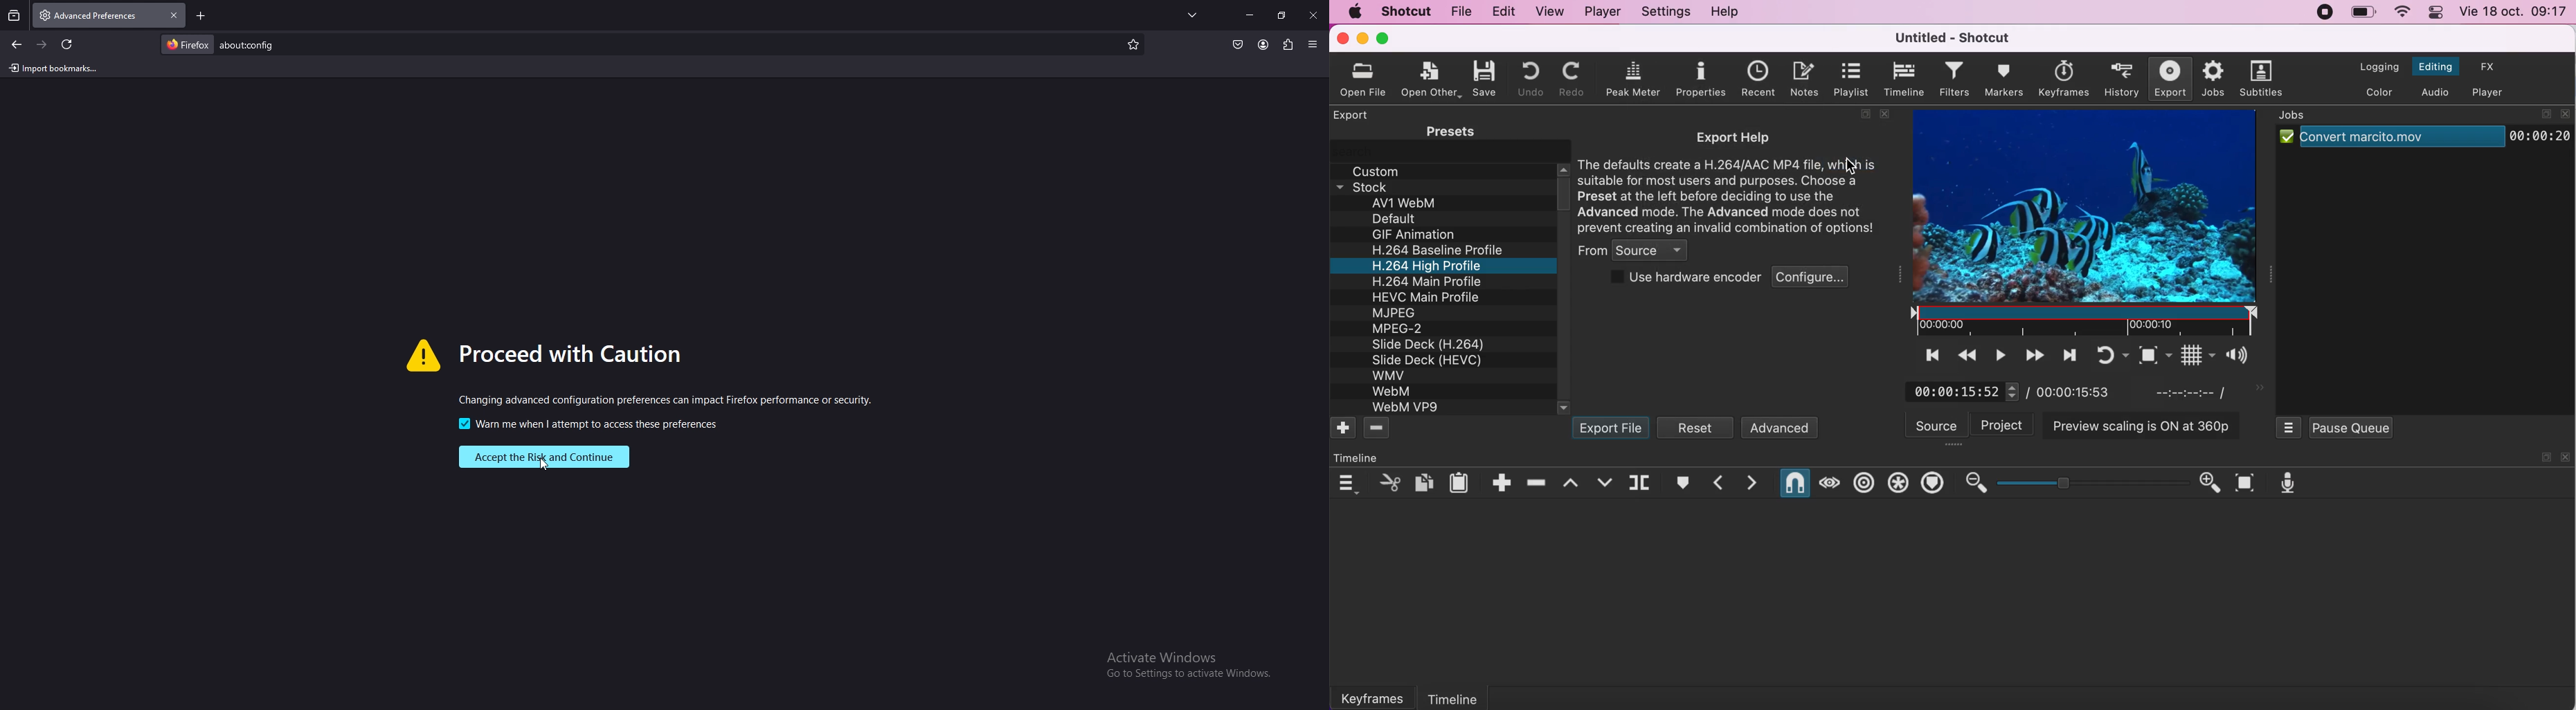  I want to click on vertical scroll bar, so click(1565, 192).